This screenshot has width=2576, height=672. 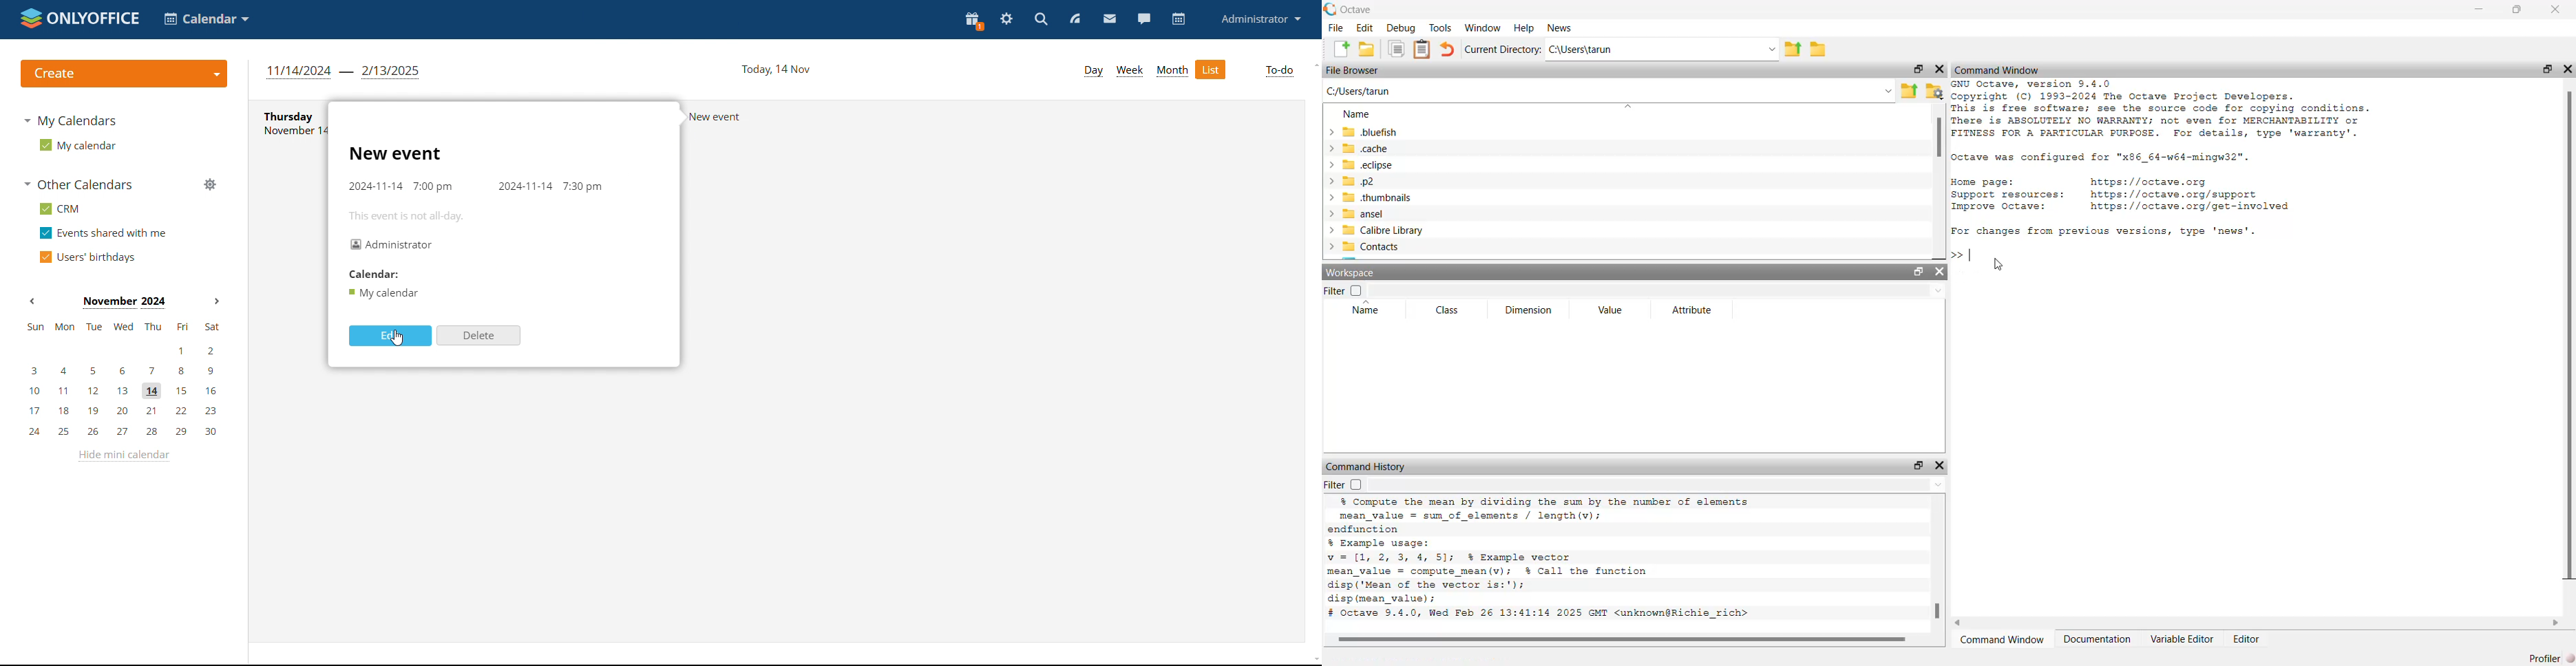 I want to click on next months, so click(x=215, y=301).